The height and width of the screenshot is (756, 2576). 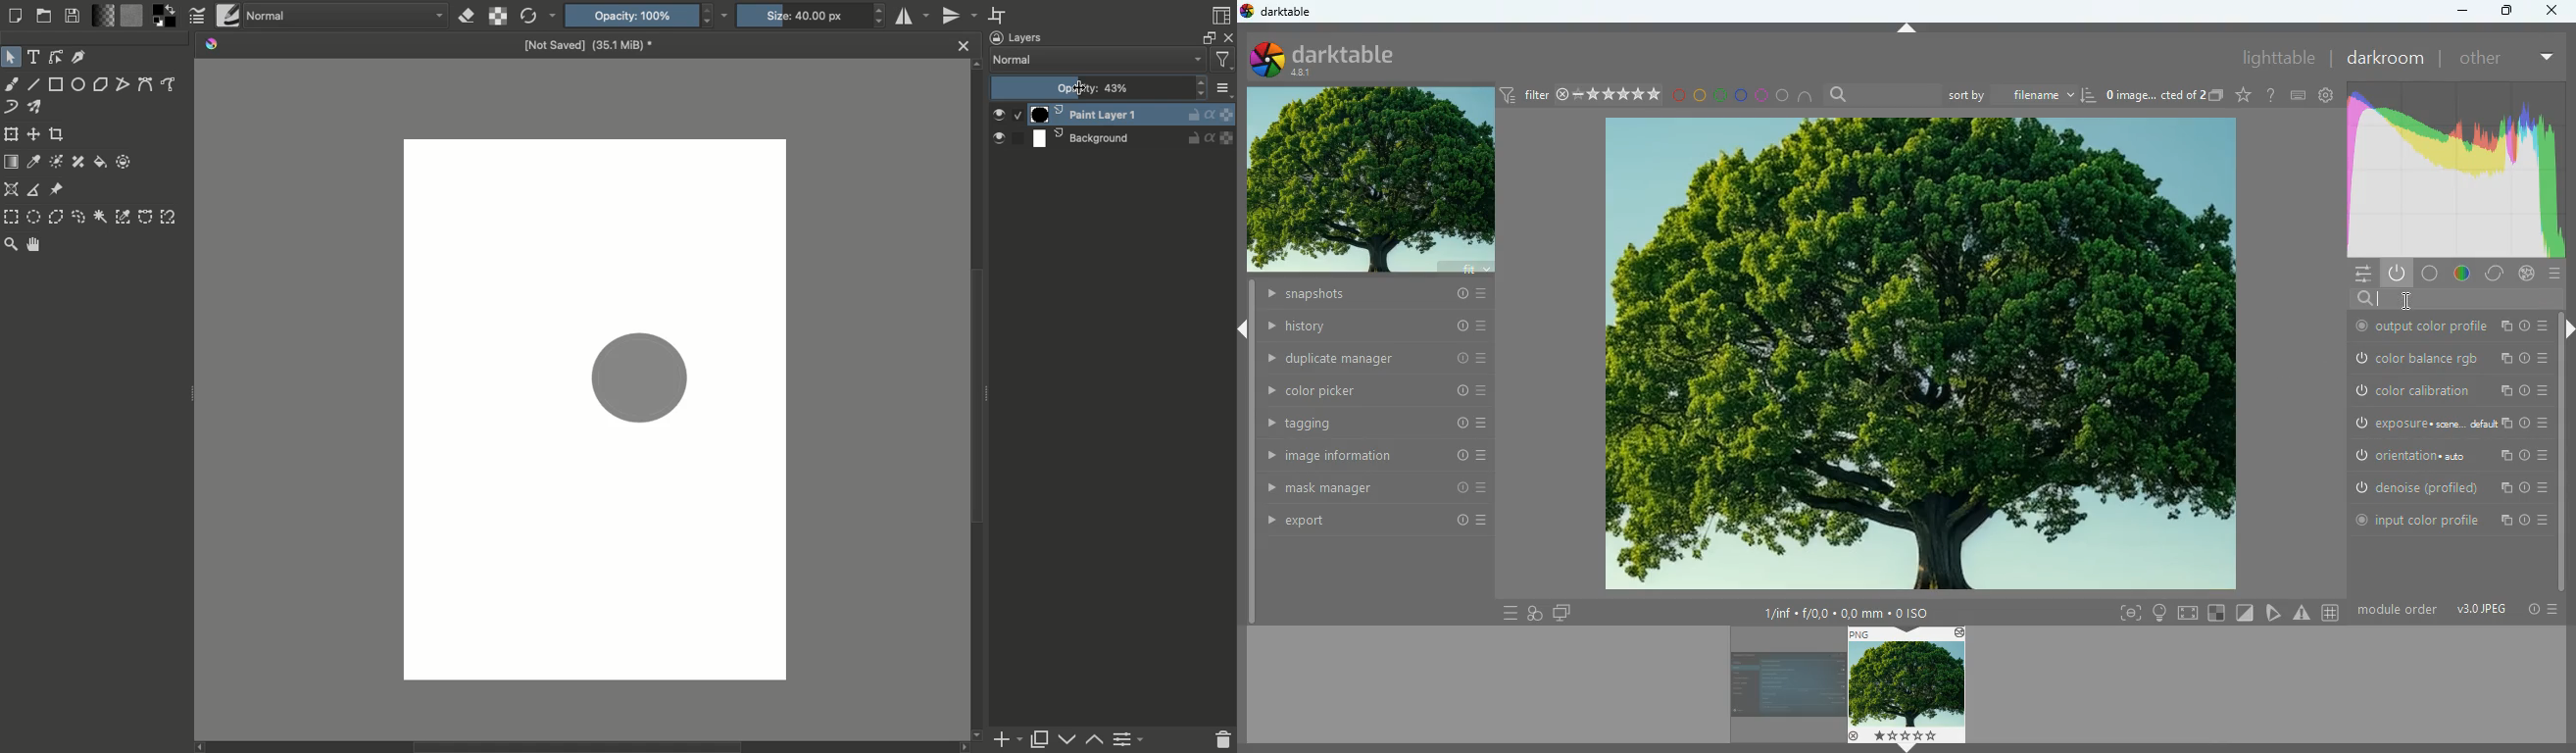 I want to click on semi circle, so click(x=1807, y=96).